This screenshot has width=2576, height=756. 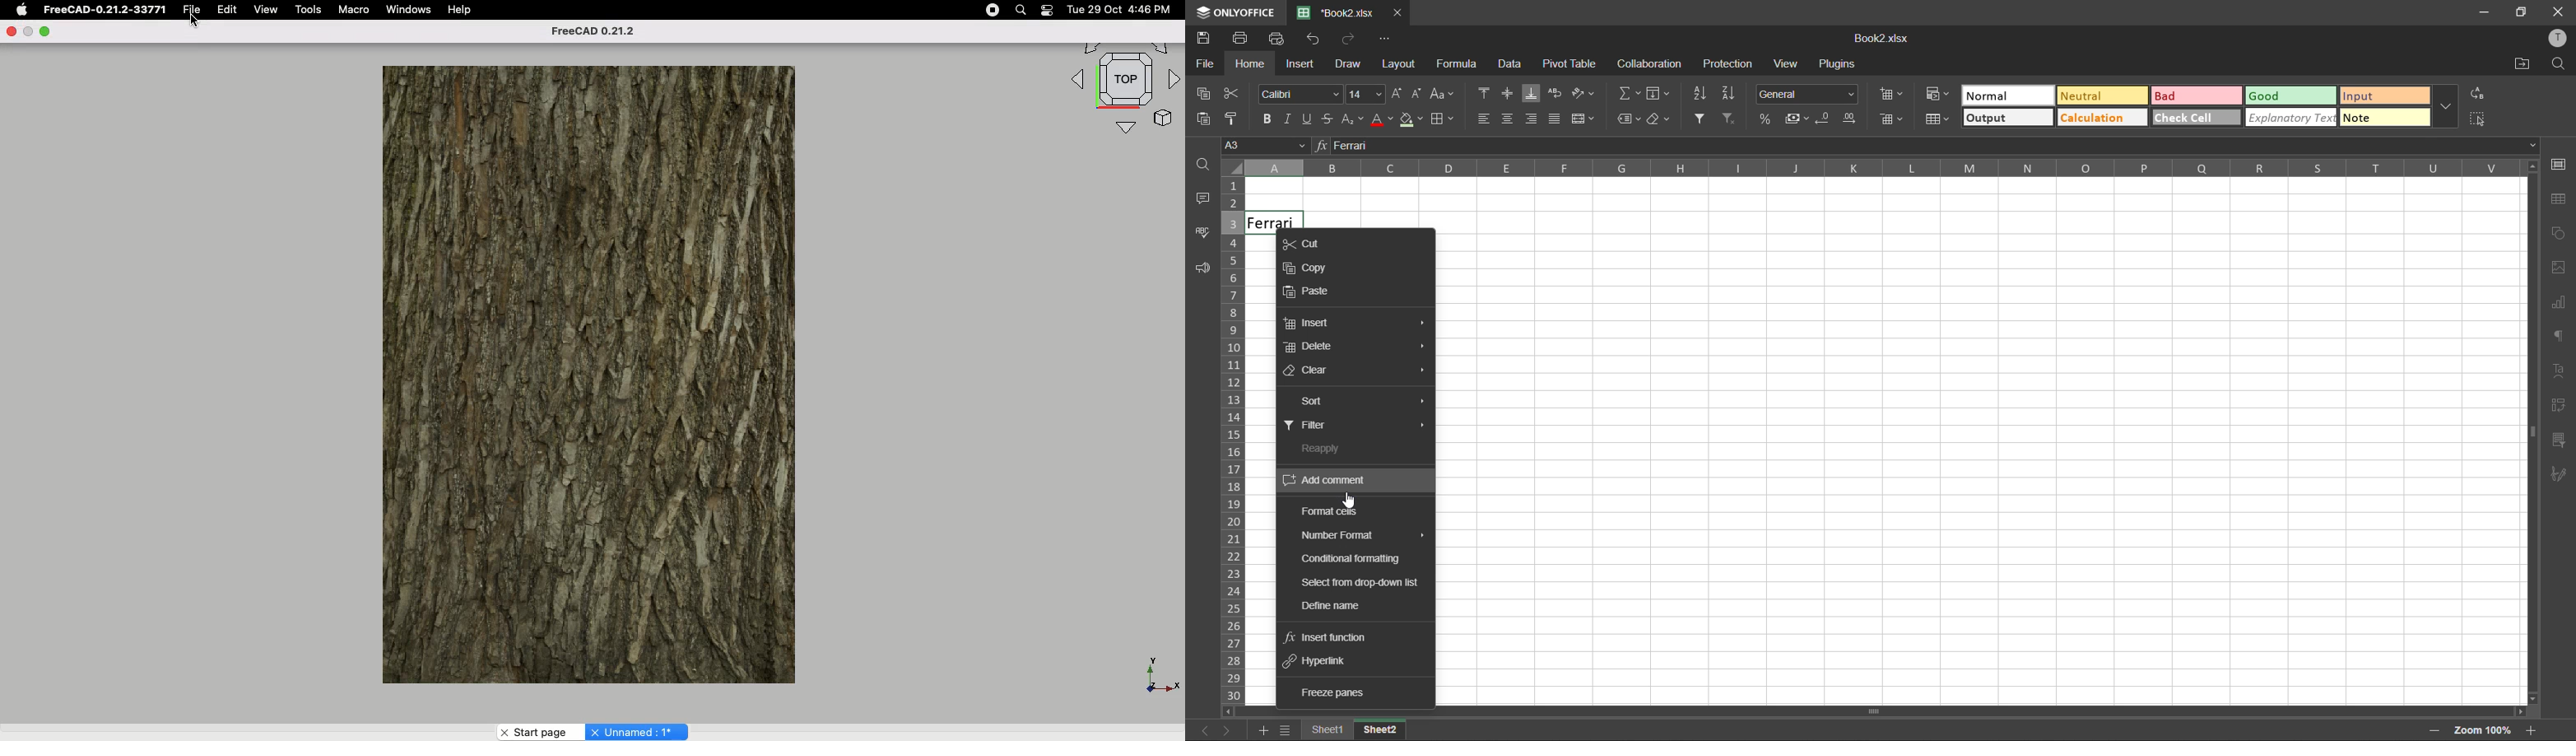 I want to click on Cursor, so click(x=1347, y=501).